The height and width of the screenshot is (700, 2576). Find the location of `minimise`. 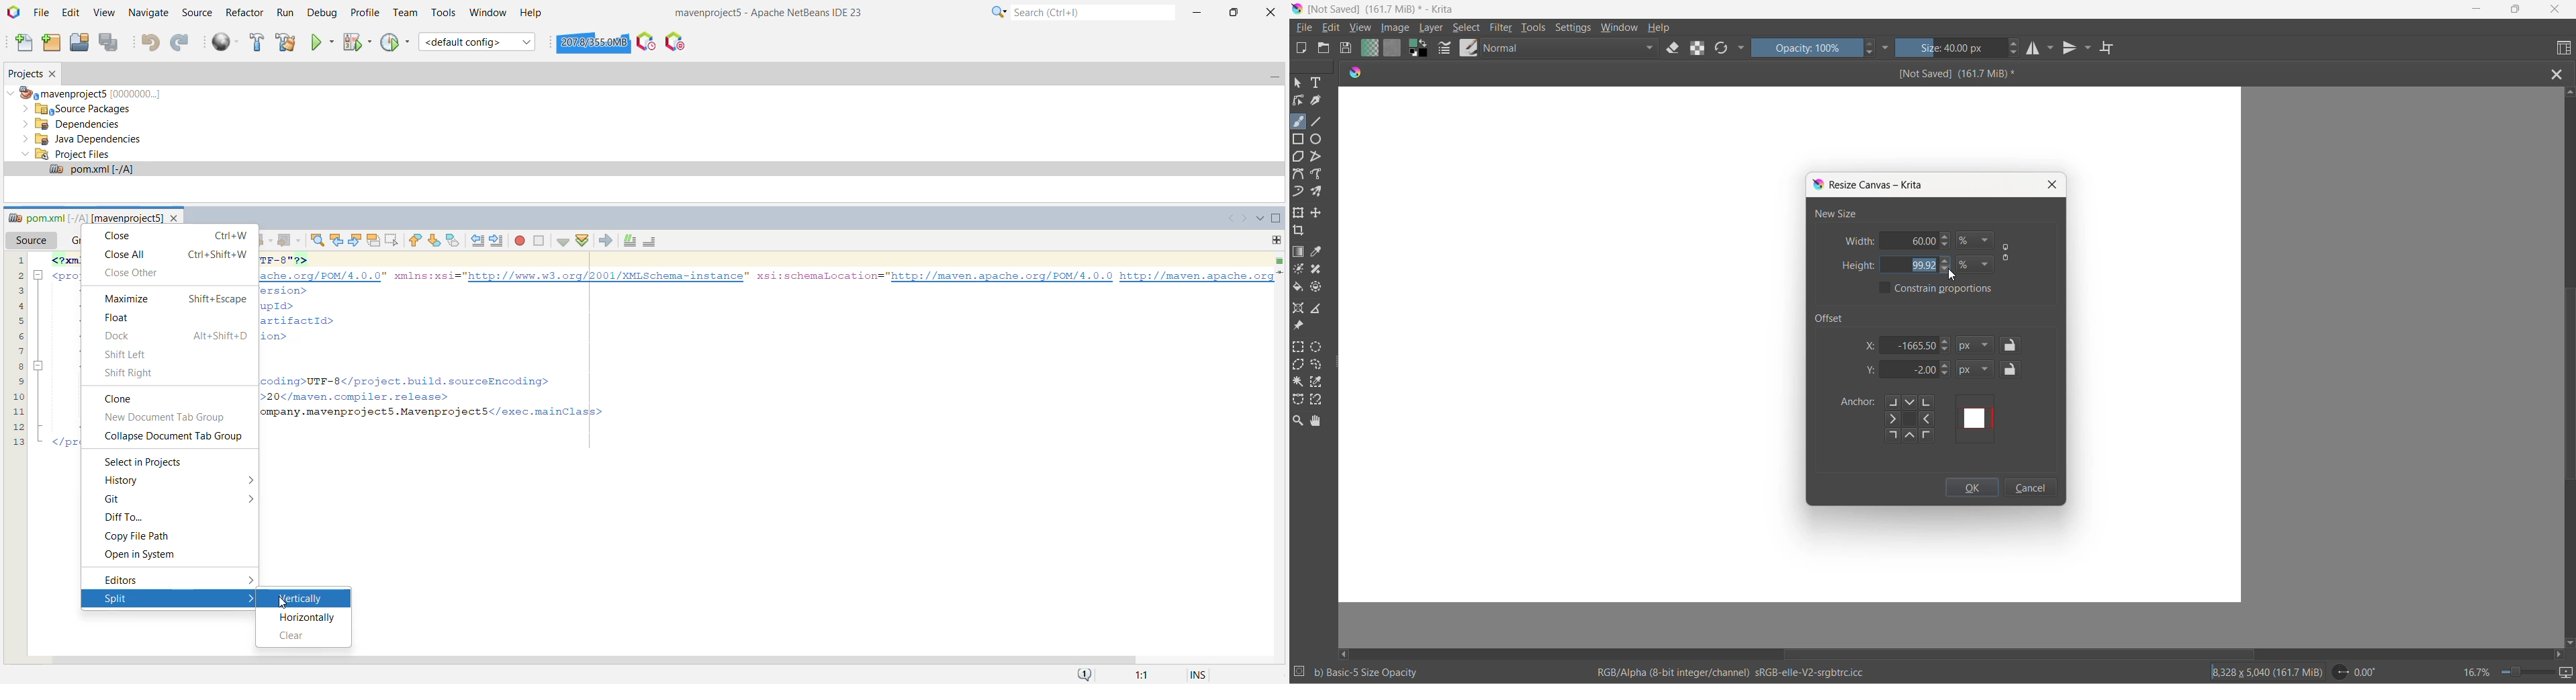

minimise is located at coordinates (40, 365).